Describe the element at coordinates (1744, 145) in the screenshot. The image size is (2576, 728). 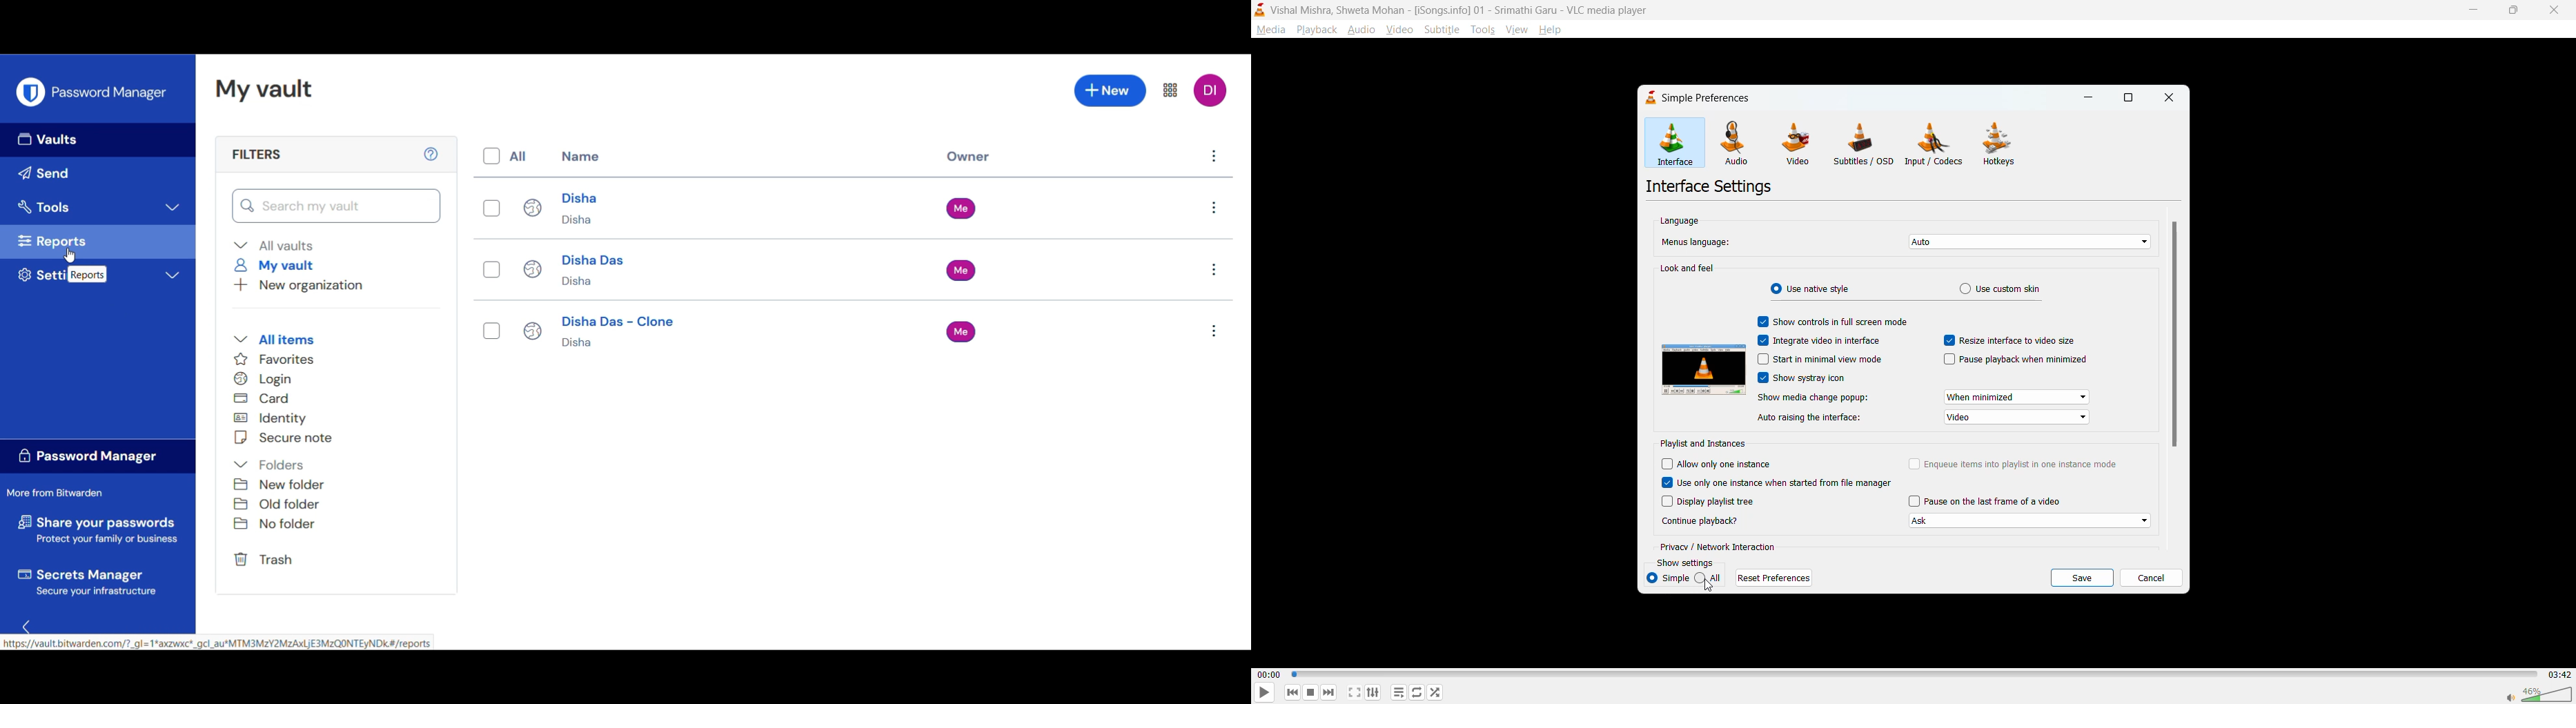
I see `audio` at that location.